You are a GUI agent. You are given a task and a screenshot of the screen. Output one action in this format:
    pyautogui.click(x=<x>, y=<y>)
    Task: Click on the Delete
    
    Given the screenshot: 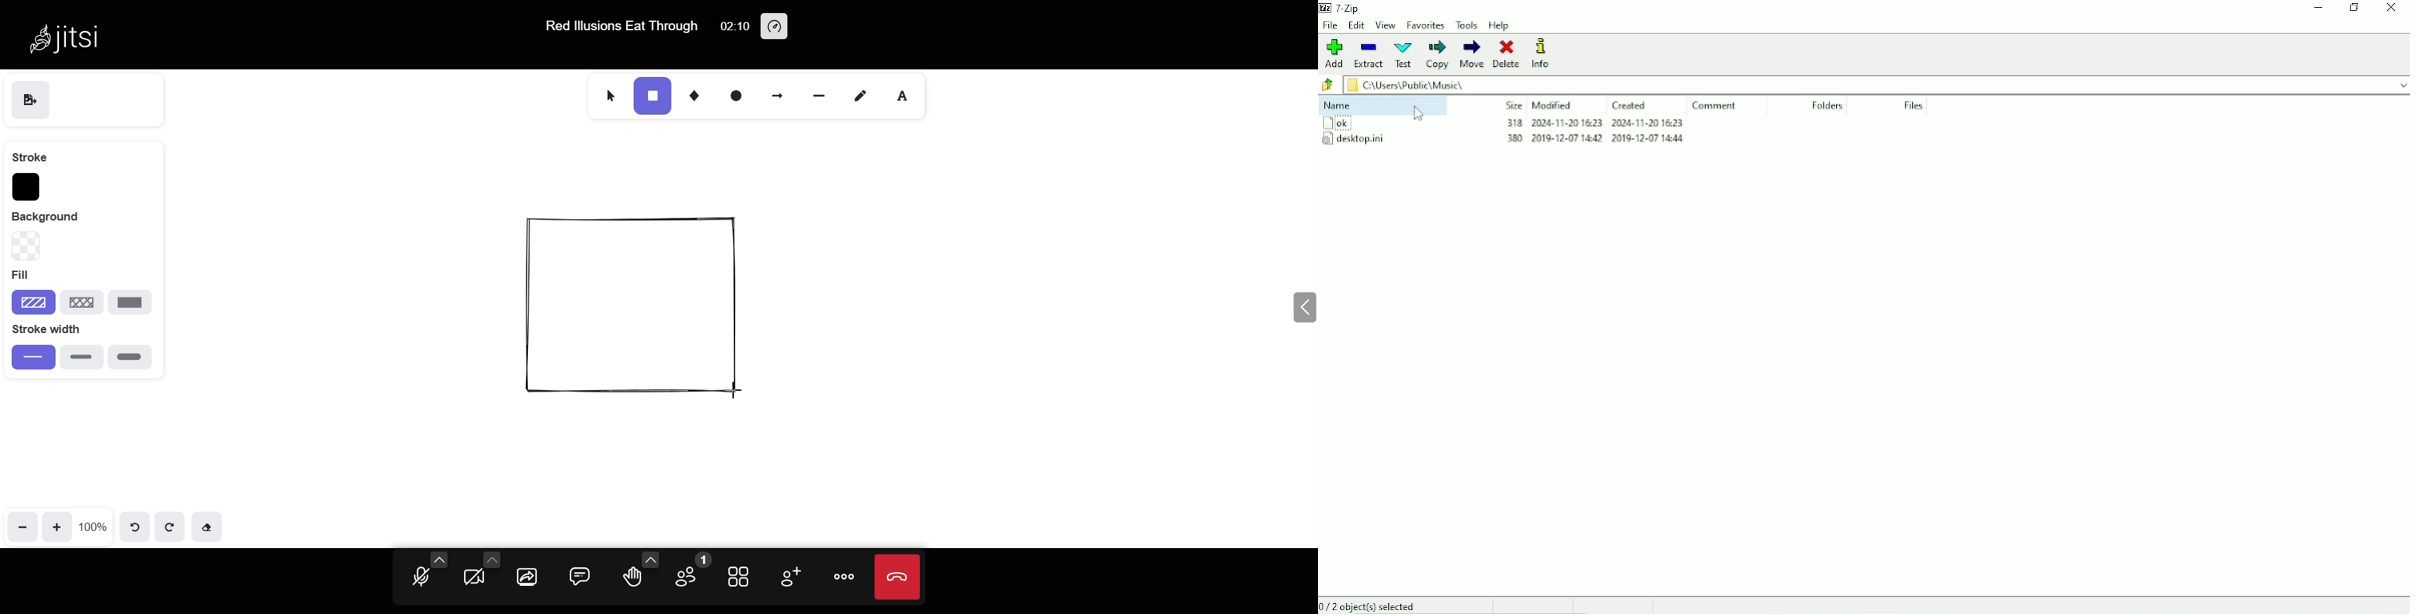 What is the action you would take?
    pyautogui.click(x=1508, y=54)
    